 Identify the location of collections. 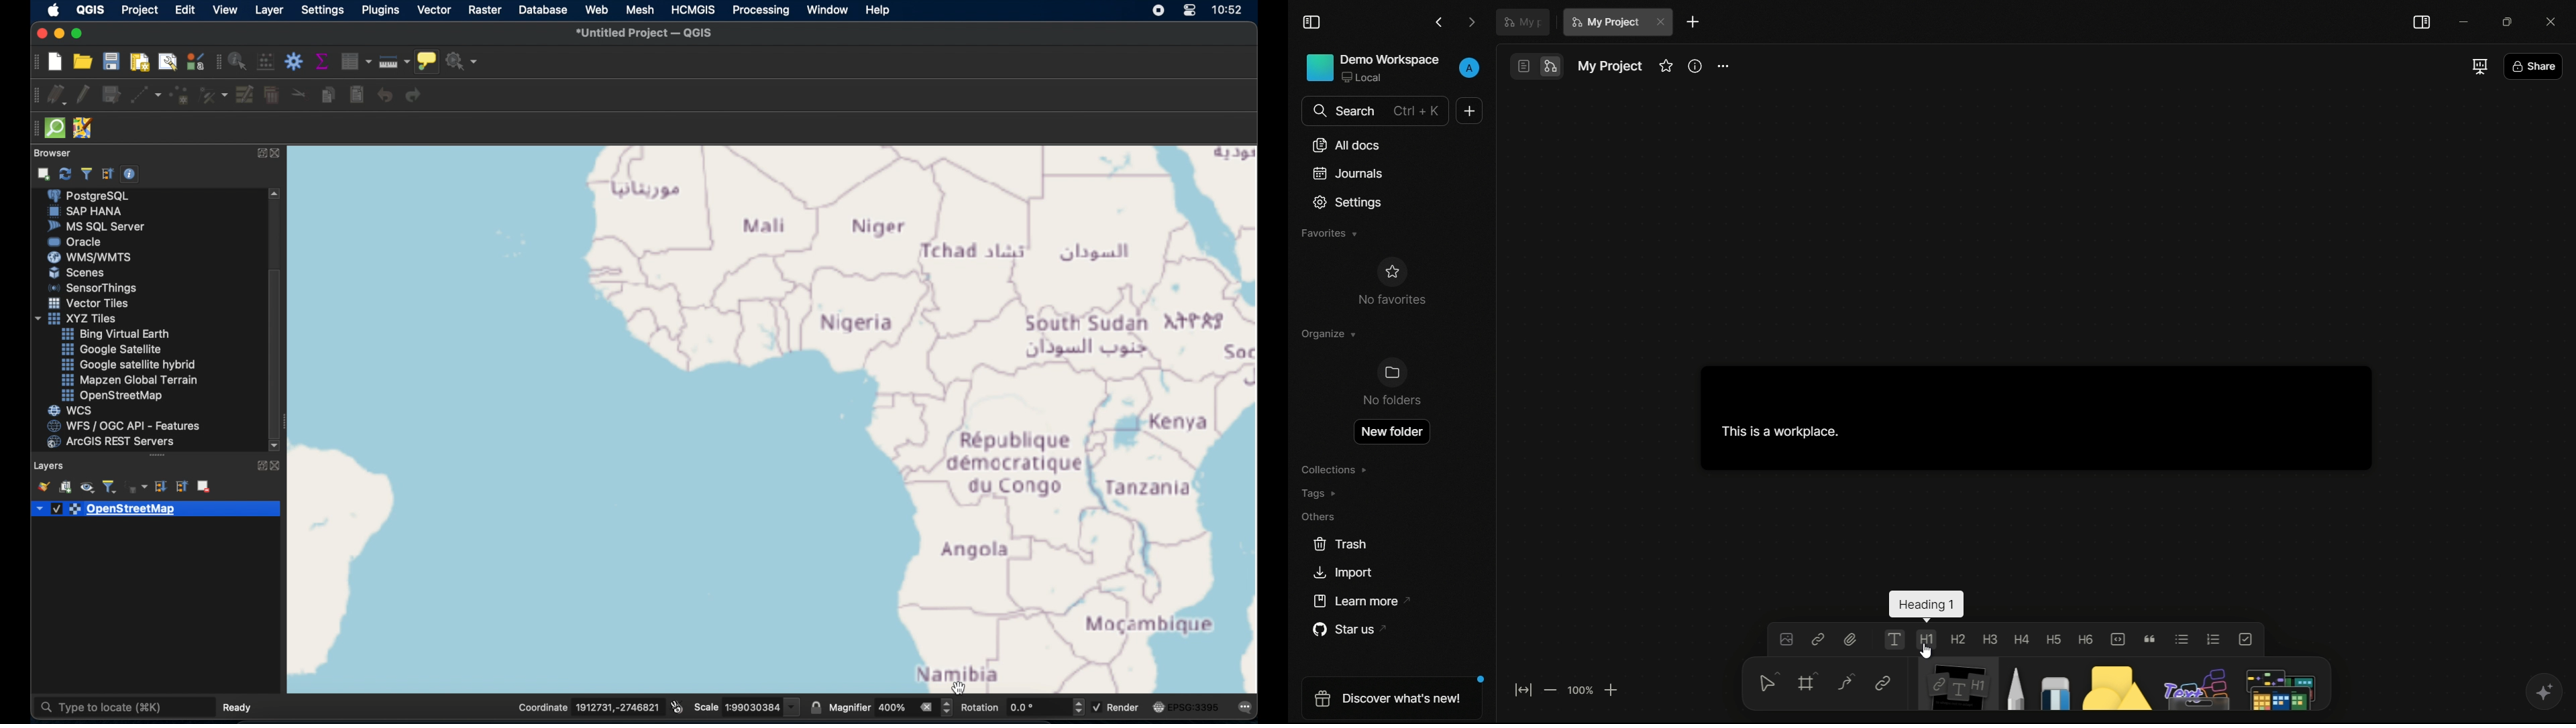
(1338, 469).